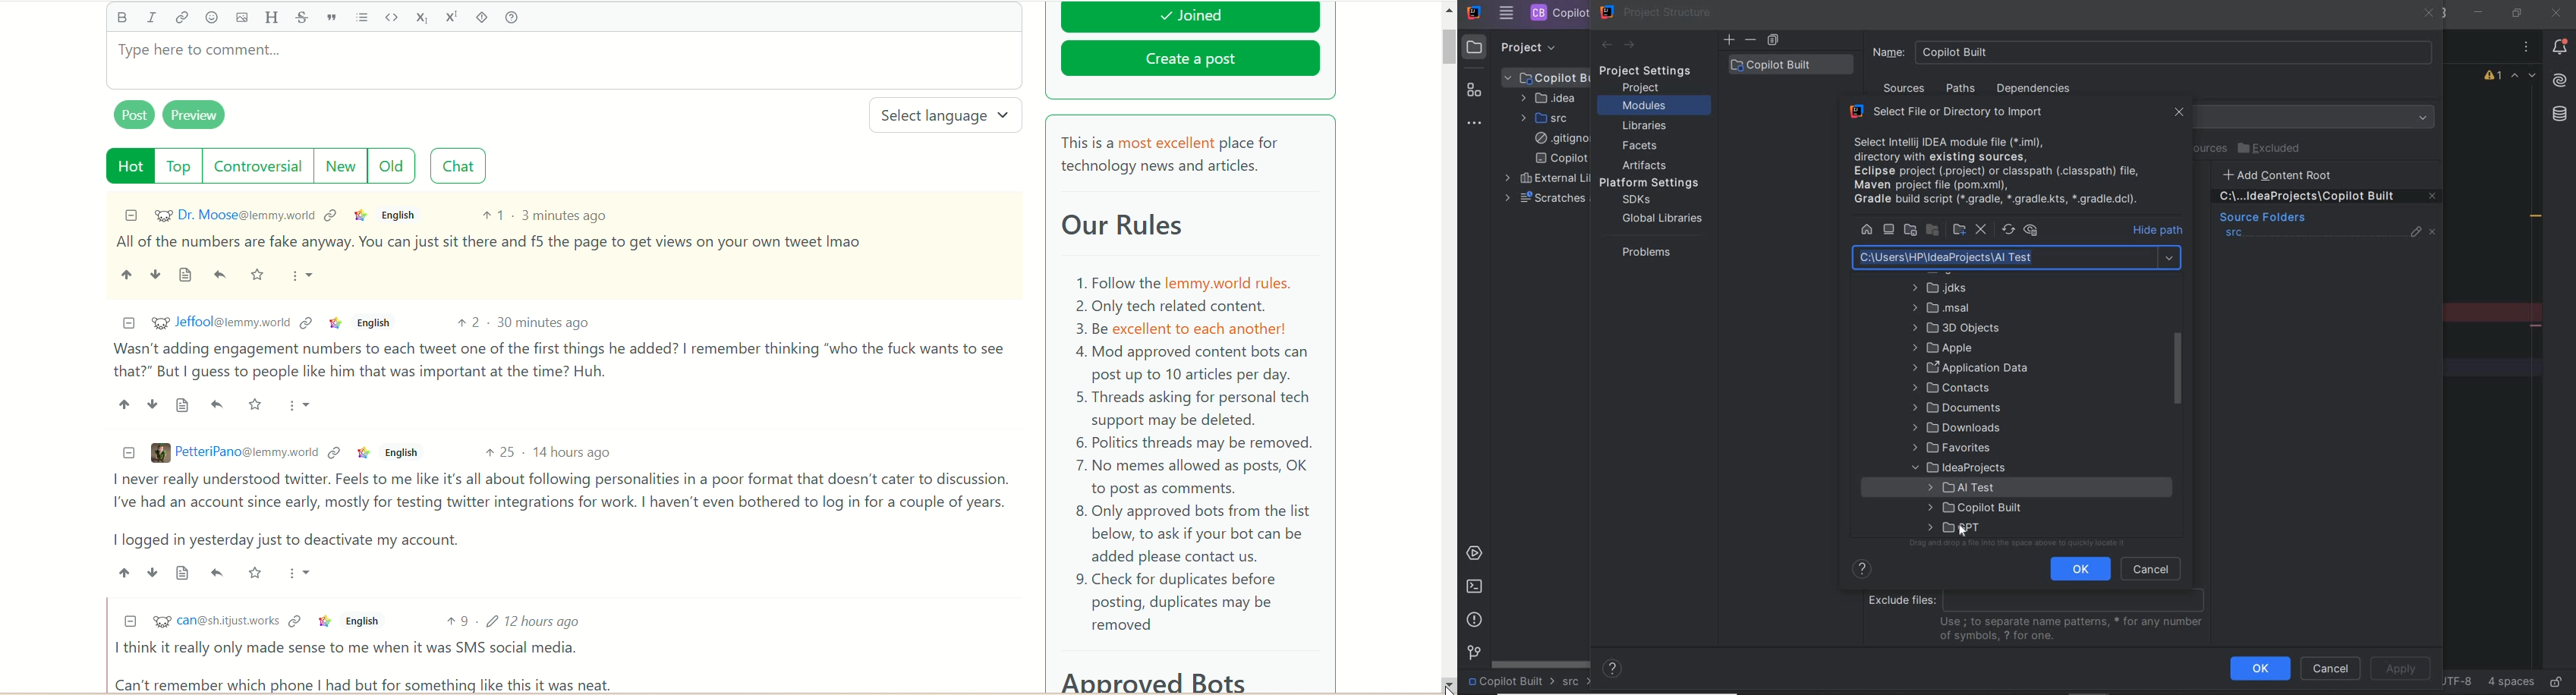 The image size is (2576, 700). I want to click on code, so click(391, 17).